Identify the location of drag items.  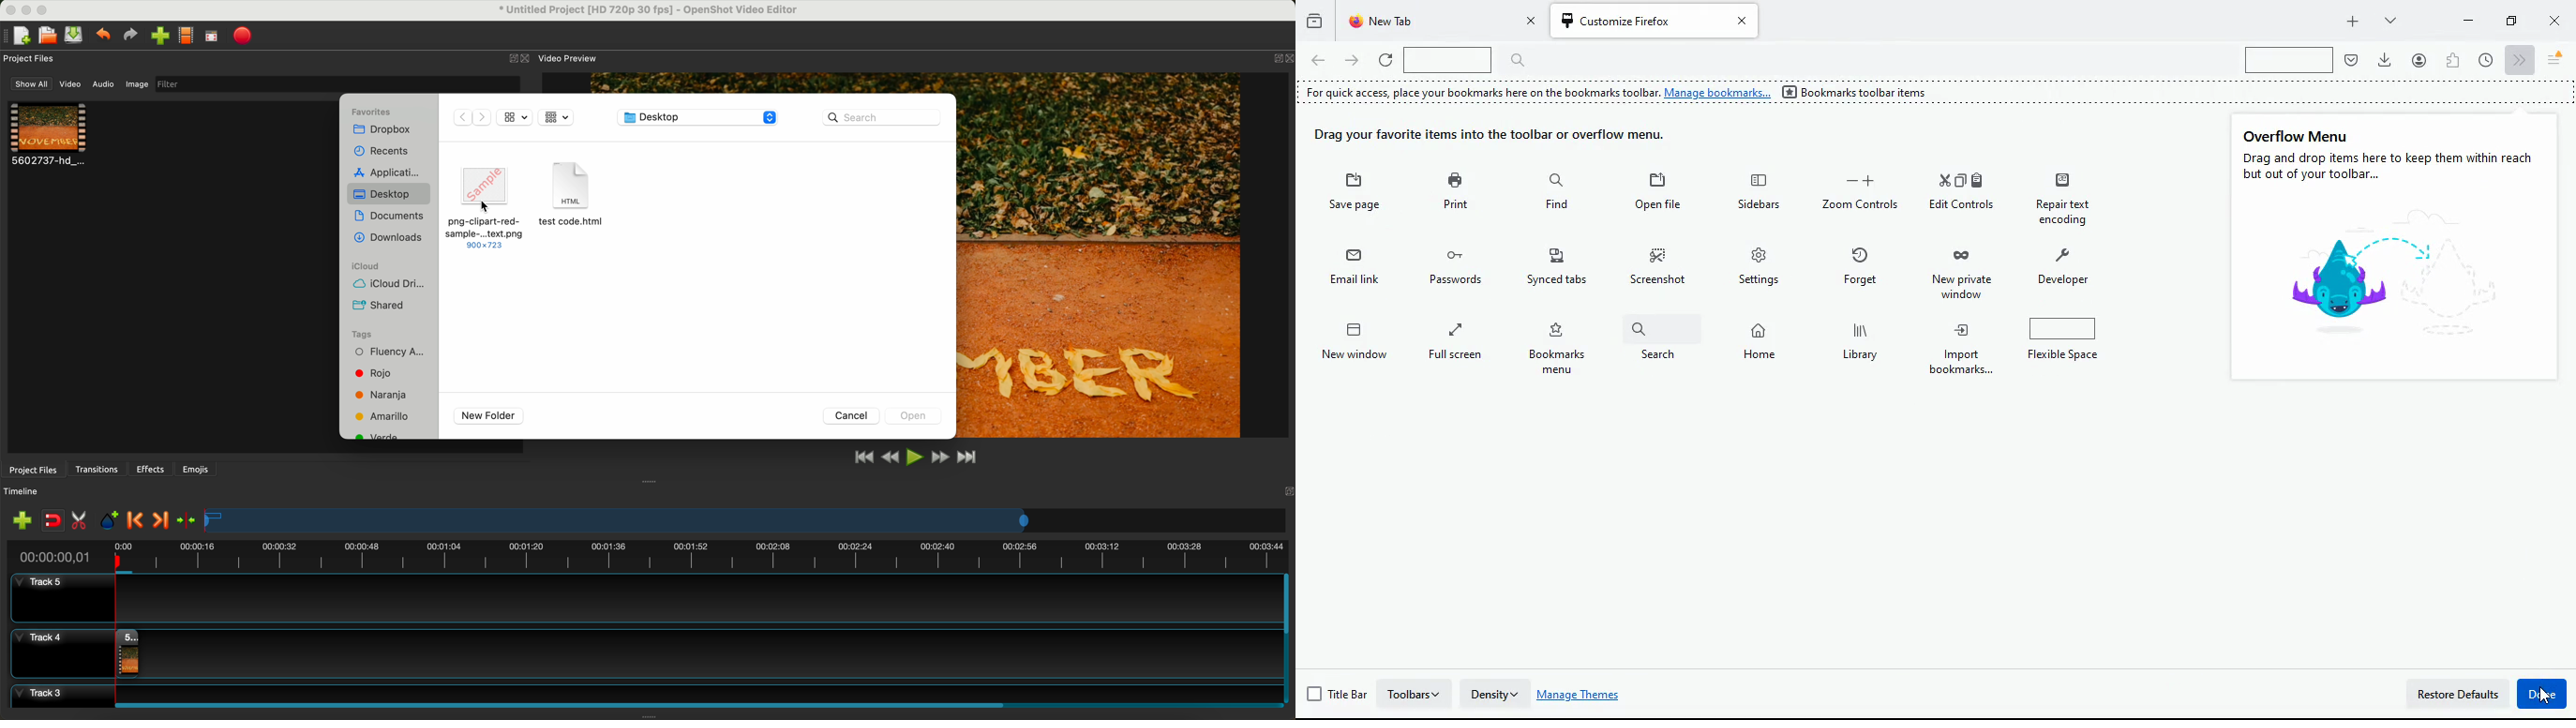
(1504, 137).